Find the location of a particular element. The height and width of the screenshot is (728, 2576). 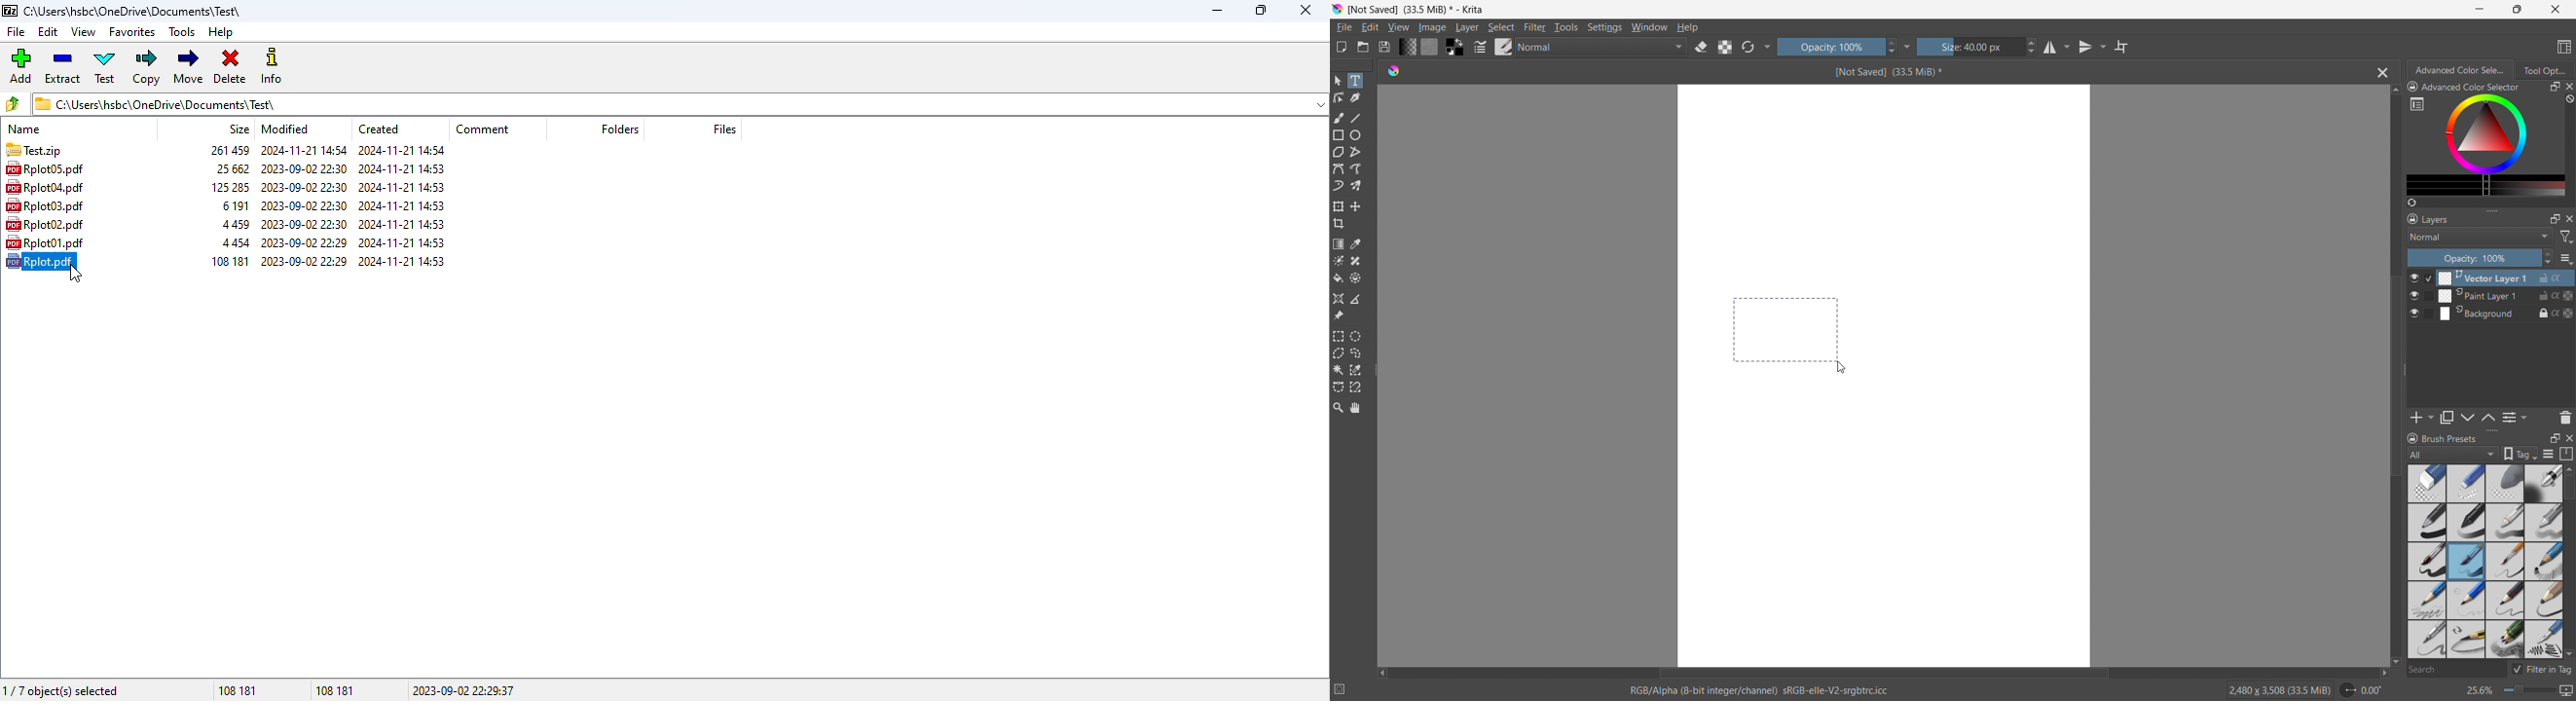

no selection is located at coordinates (1345, 687).